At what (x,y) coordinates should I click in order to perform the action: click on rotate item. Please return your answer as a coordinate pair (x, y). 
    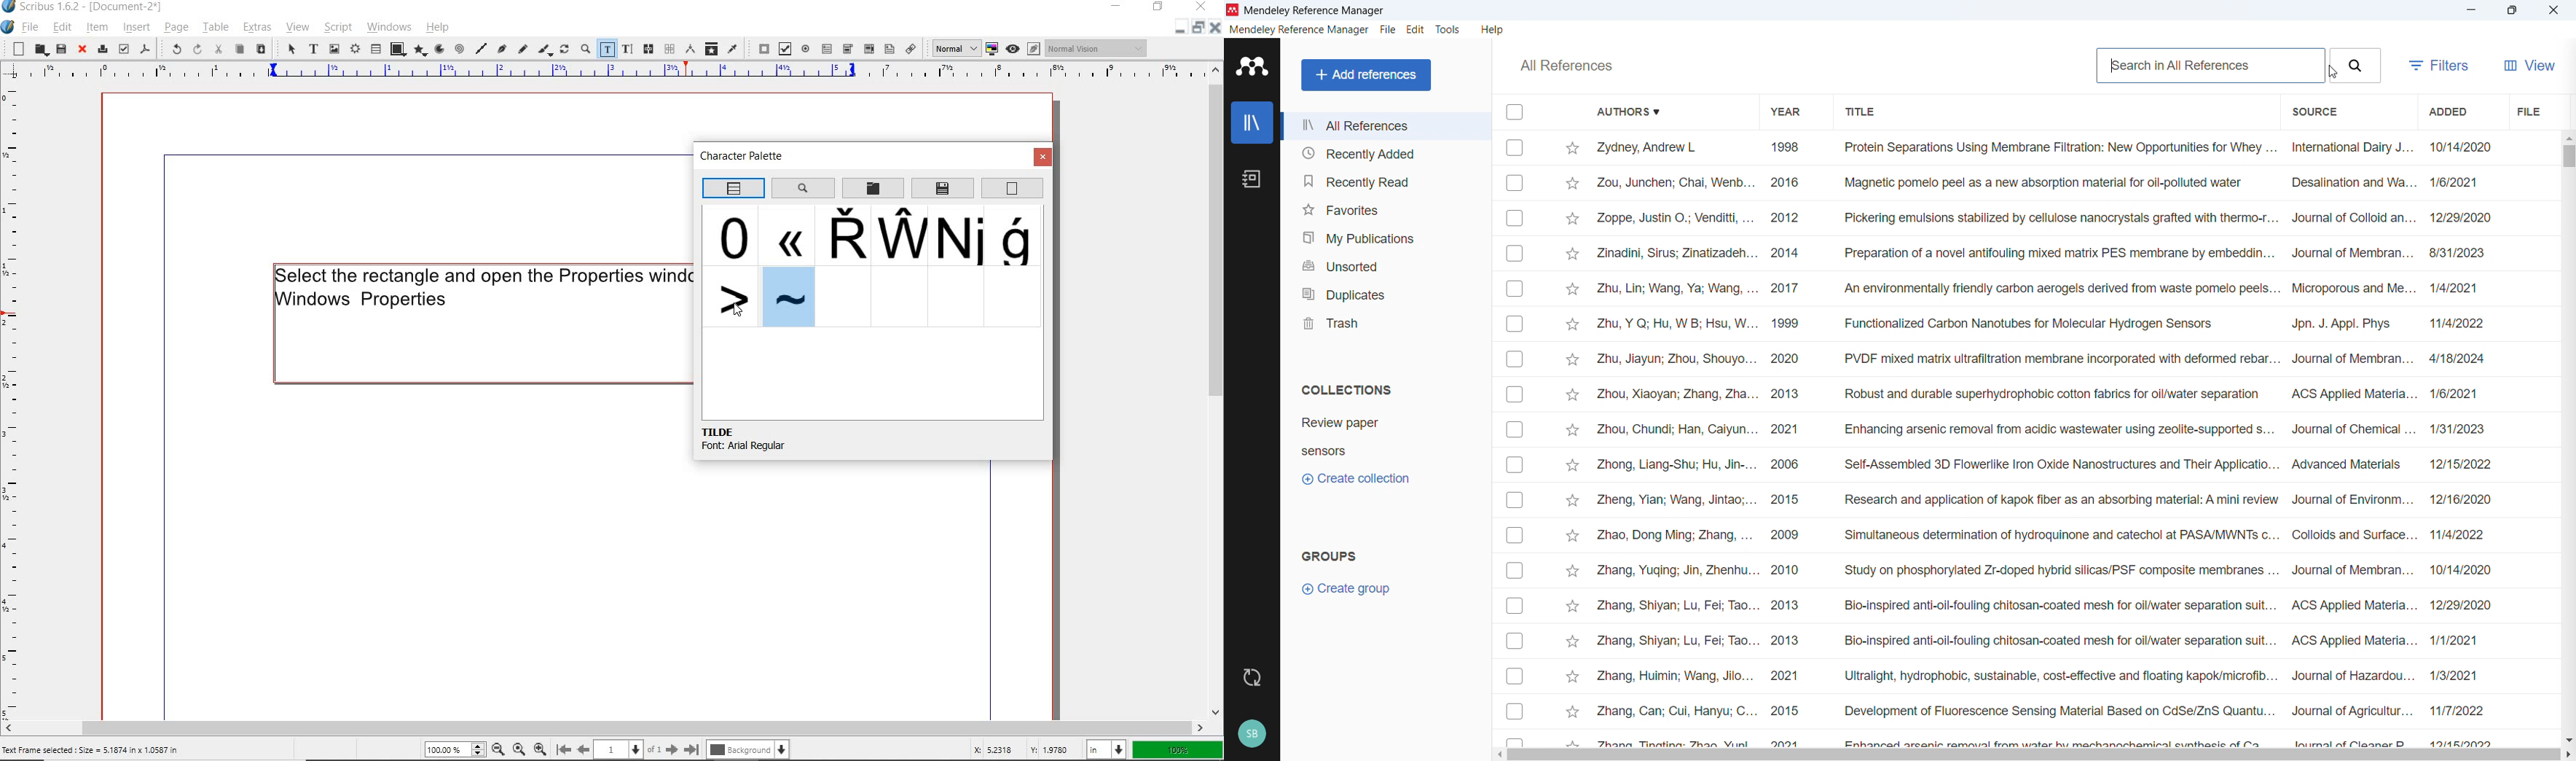
    Looking at the image, I should click on (564, 50).